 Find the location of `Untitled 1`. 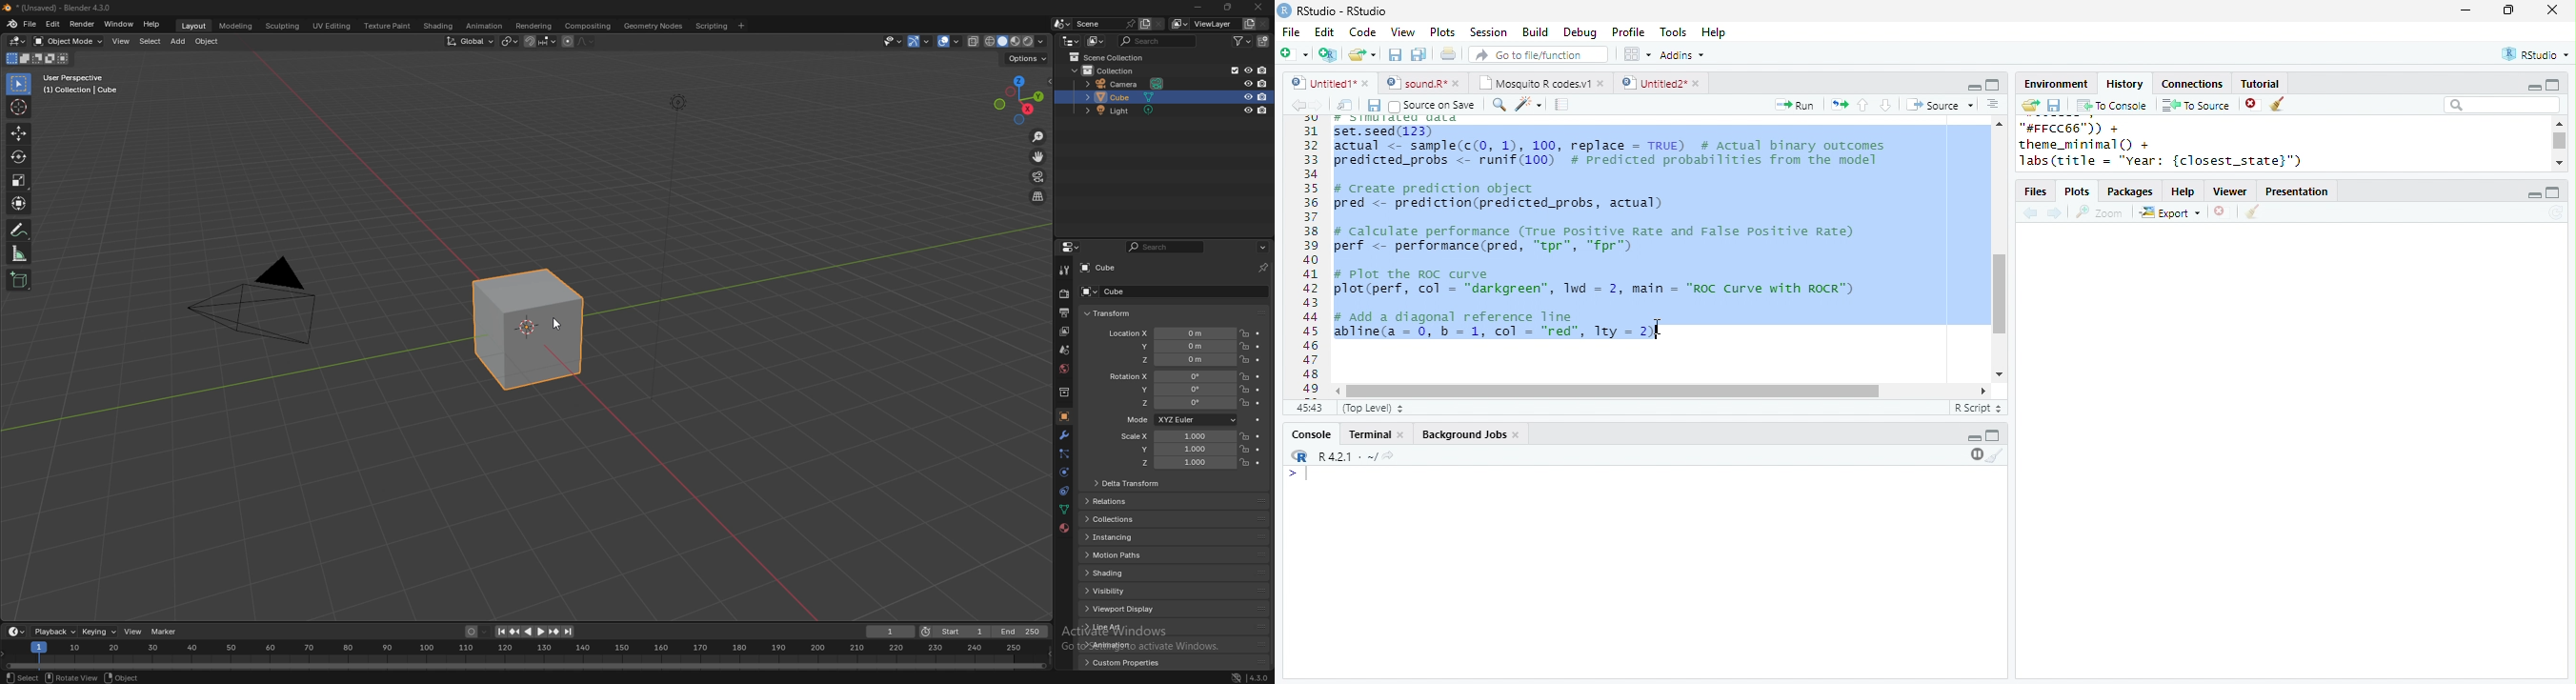

Untitled 1 is located at coordinates (1320, 82).